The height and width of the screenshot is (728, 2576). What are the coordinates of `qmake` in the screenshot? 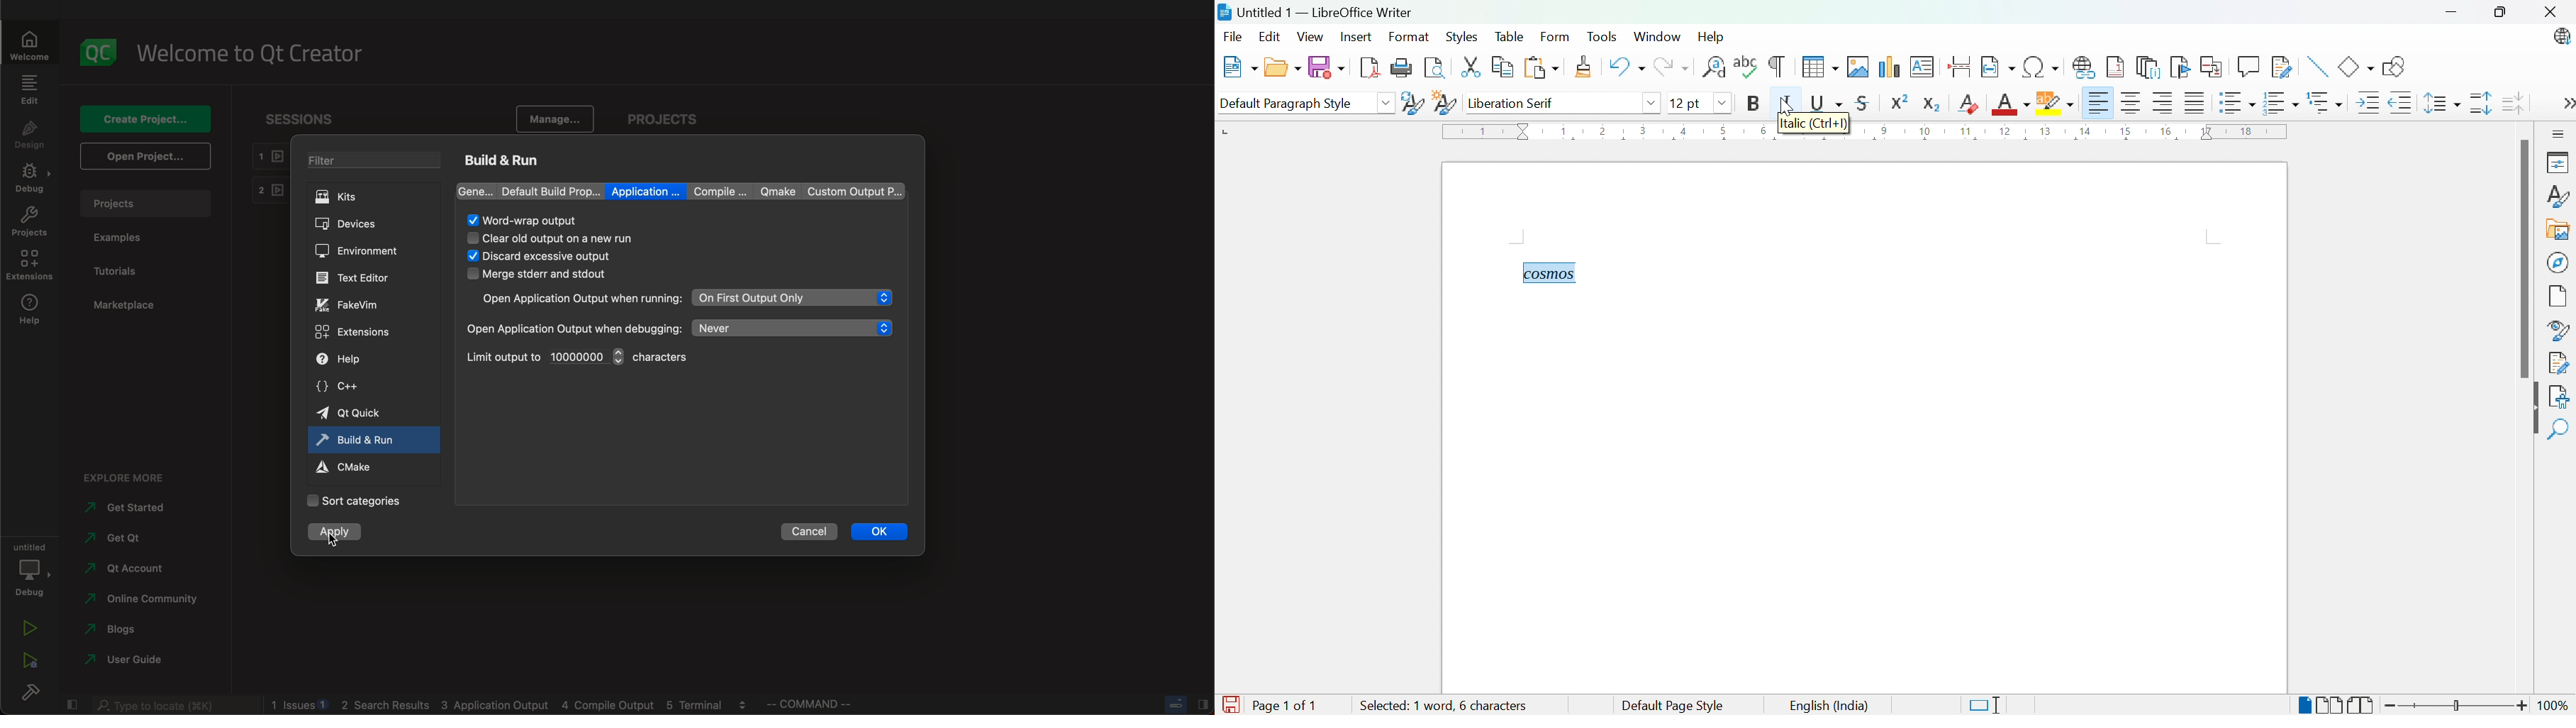 It's located at (774, 191).